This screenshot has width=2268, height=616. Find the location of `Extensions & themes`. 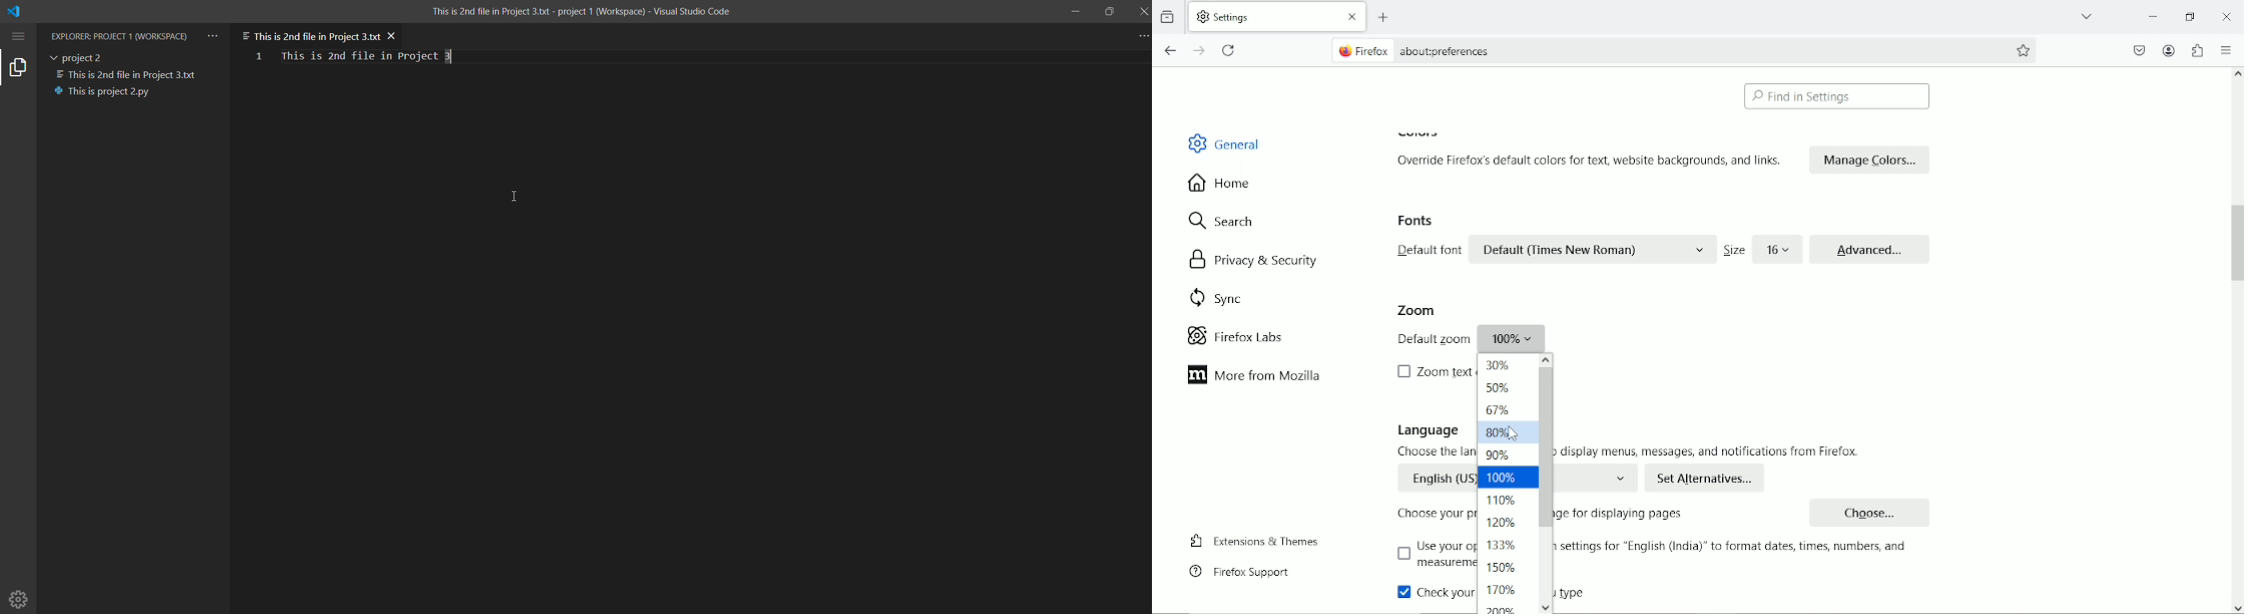

Extensions & themes is located at coordinates (1254, 540).